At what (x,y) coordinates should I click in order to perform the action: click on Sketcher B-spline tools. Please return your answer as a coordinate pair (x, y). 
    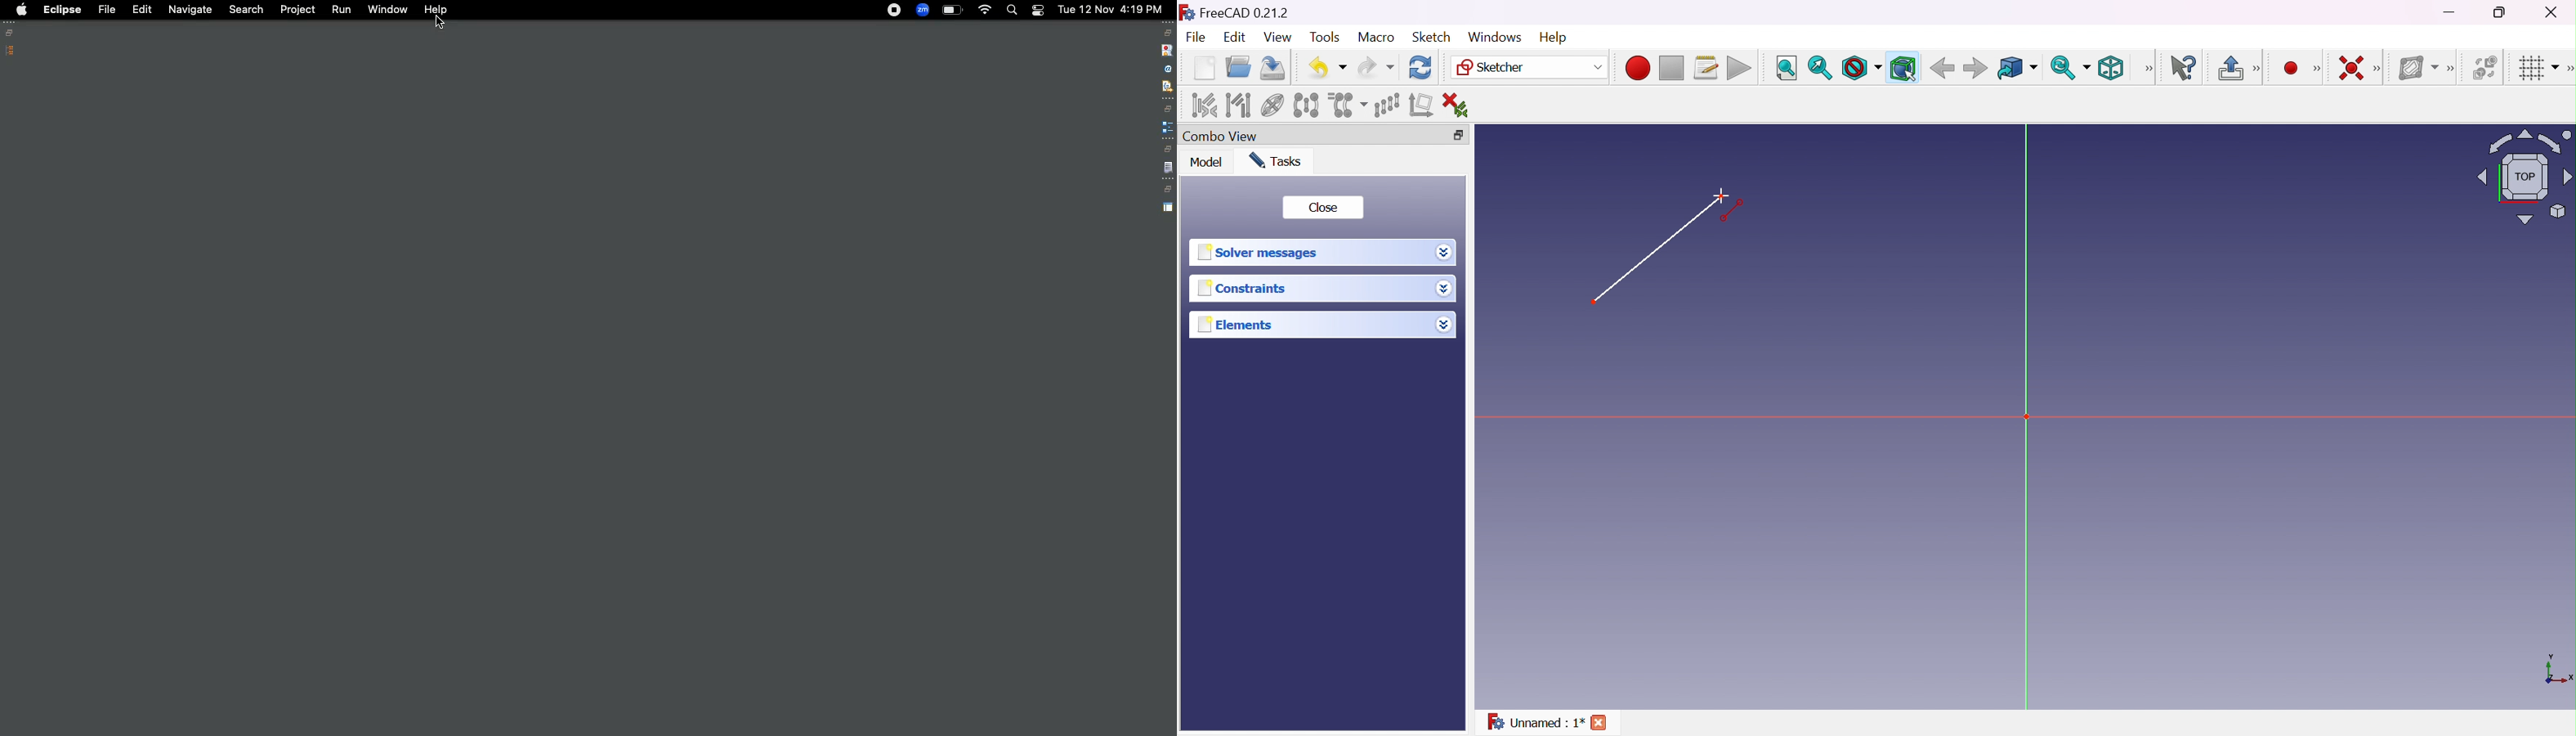
    Looking at the image, I should click on (2455, 70).